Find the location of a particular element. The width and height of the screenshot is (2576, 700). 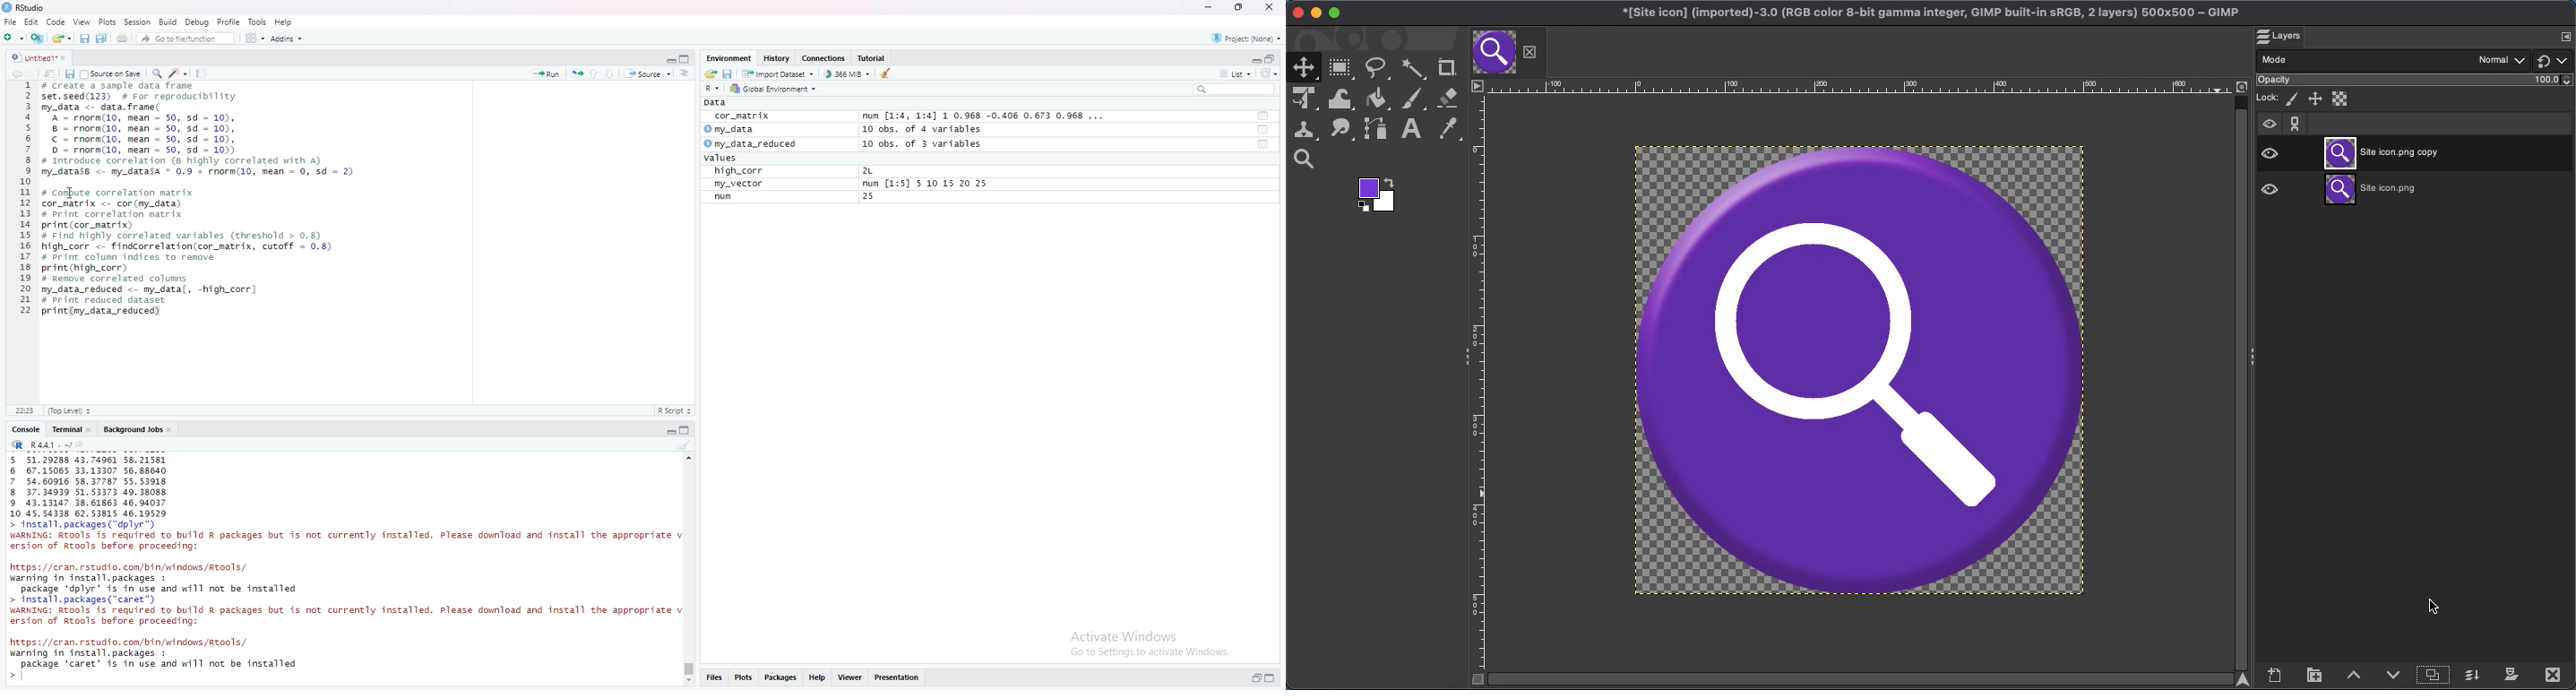

Collapse is located at coordinates (1253, 60).